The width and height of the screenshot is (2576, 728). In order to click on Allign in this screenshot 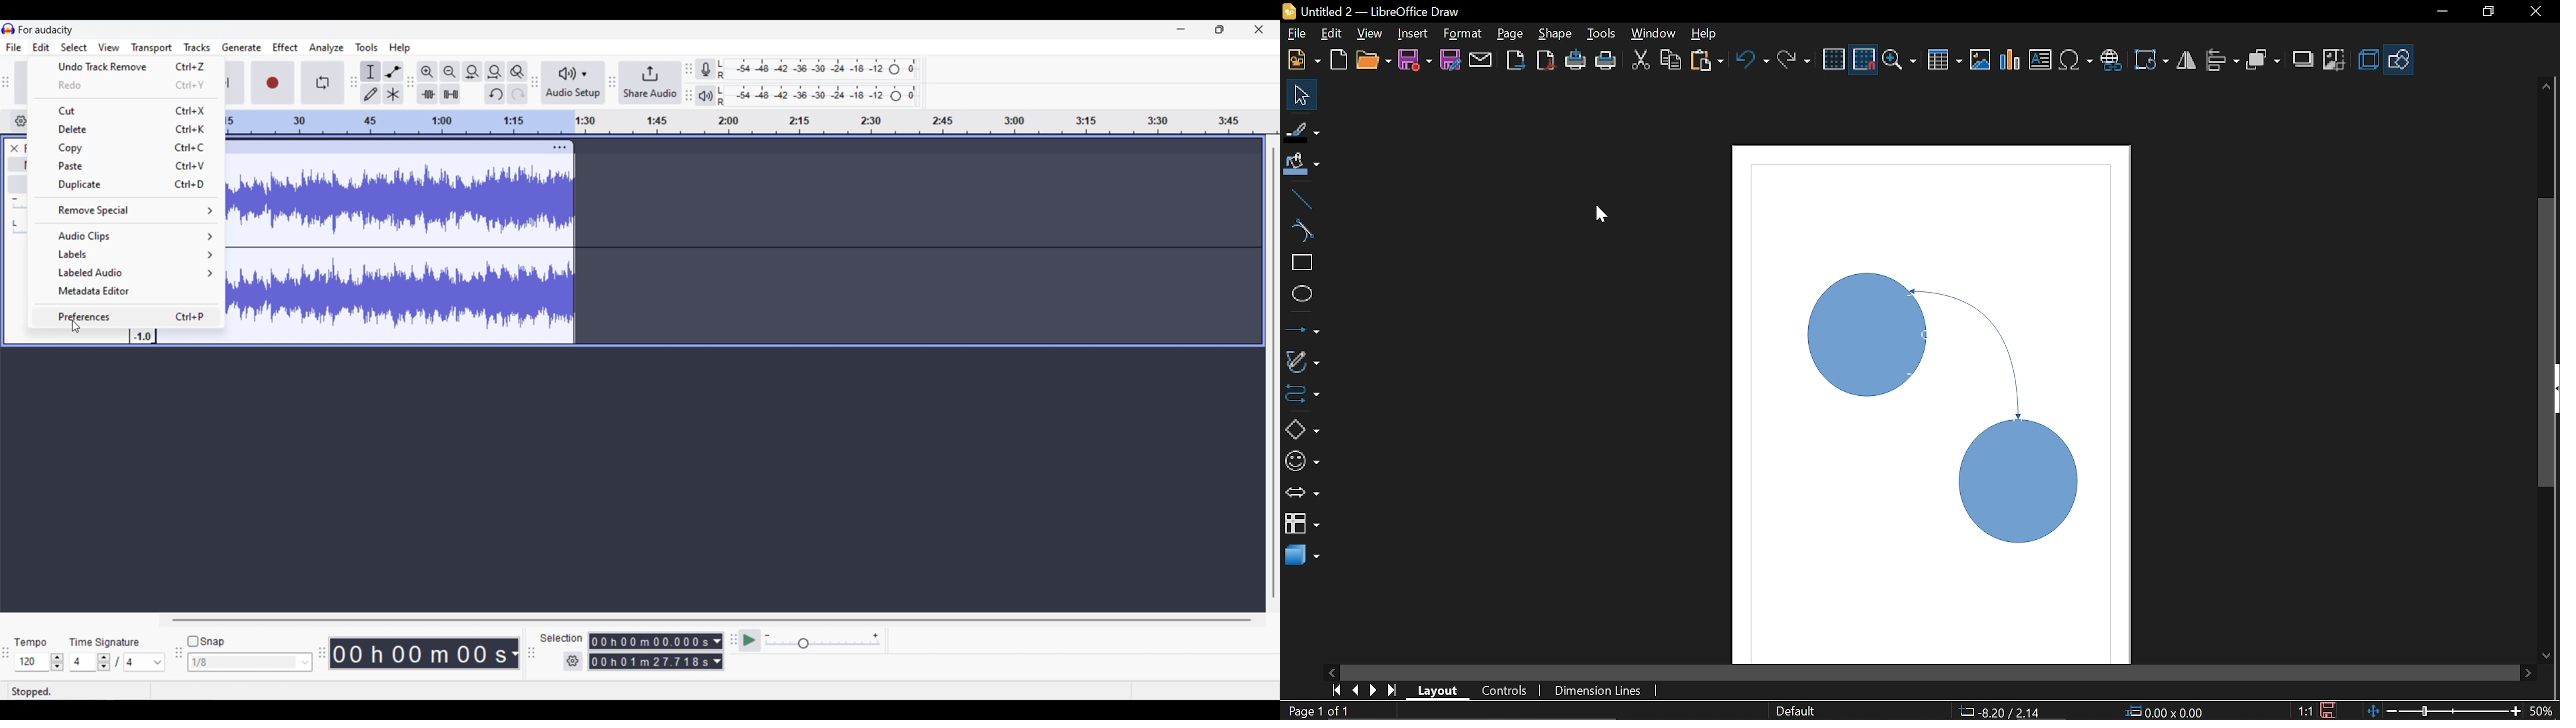, I will do `click(2222, 62)`.